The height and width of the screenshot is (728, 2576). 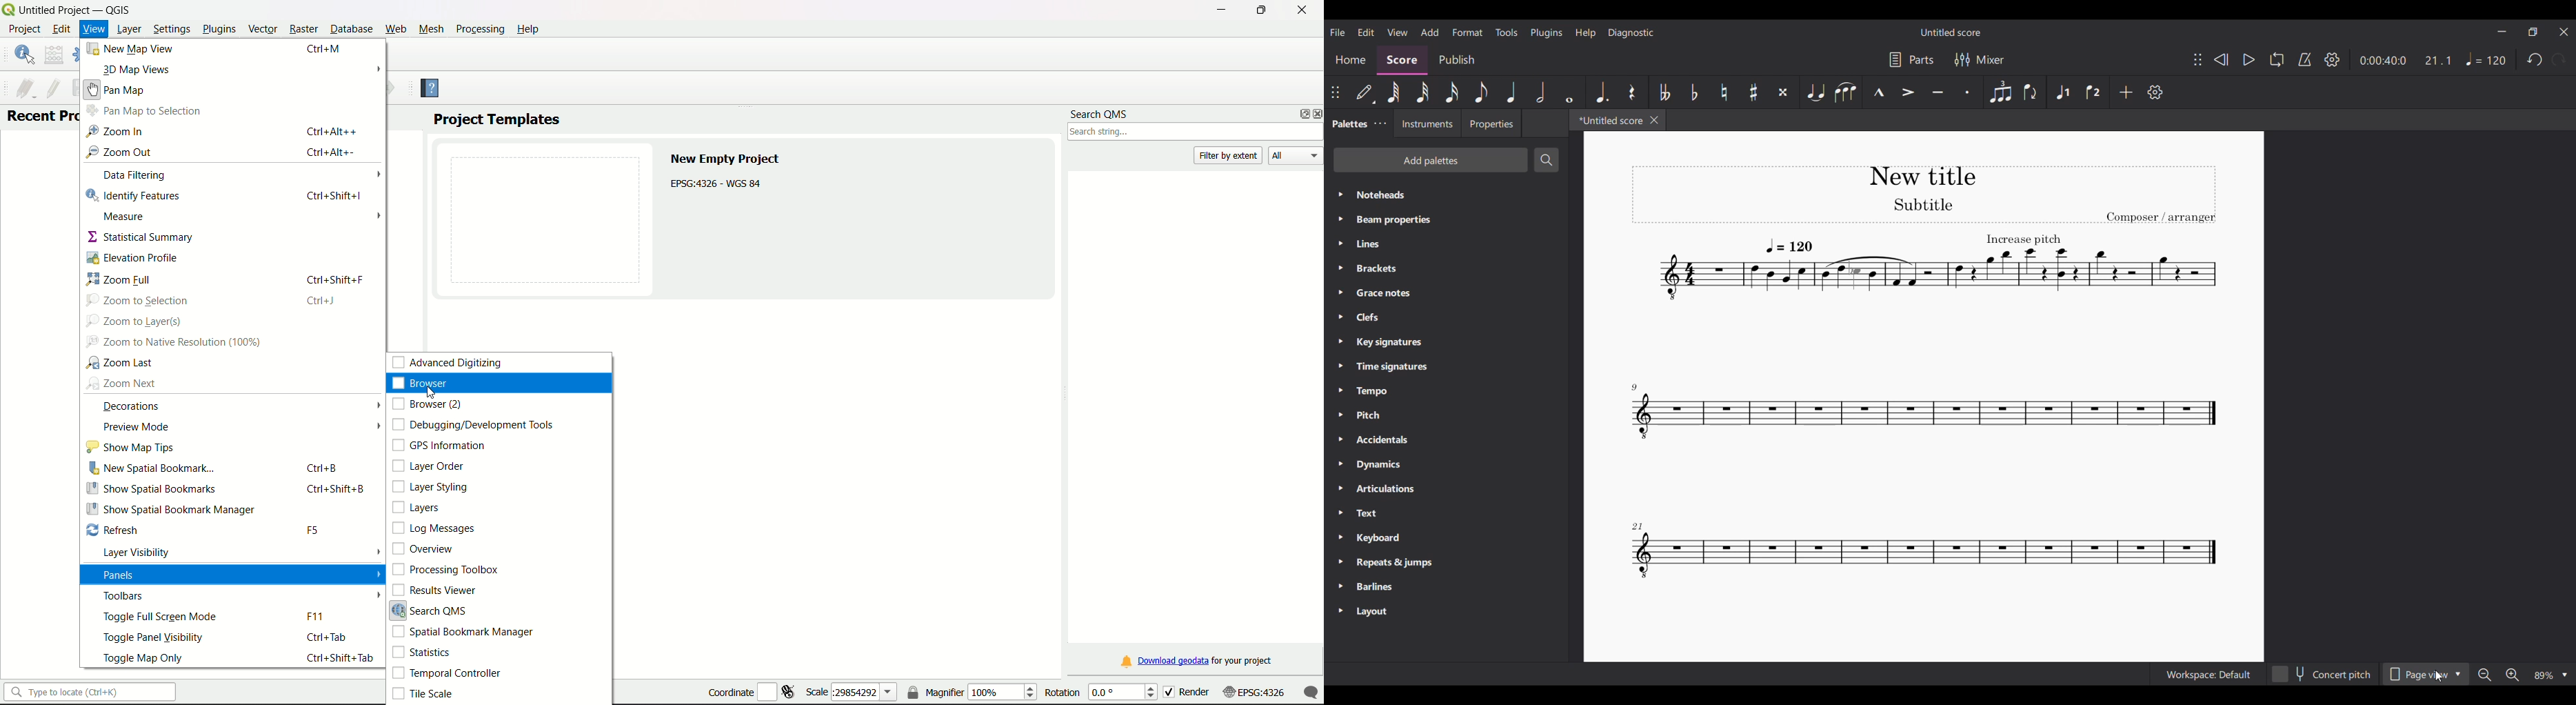 What do you see at coordinates (152, 468) in the screenshot?
I see `new spatial bookmark` at bounding box center [152, 468].